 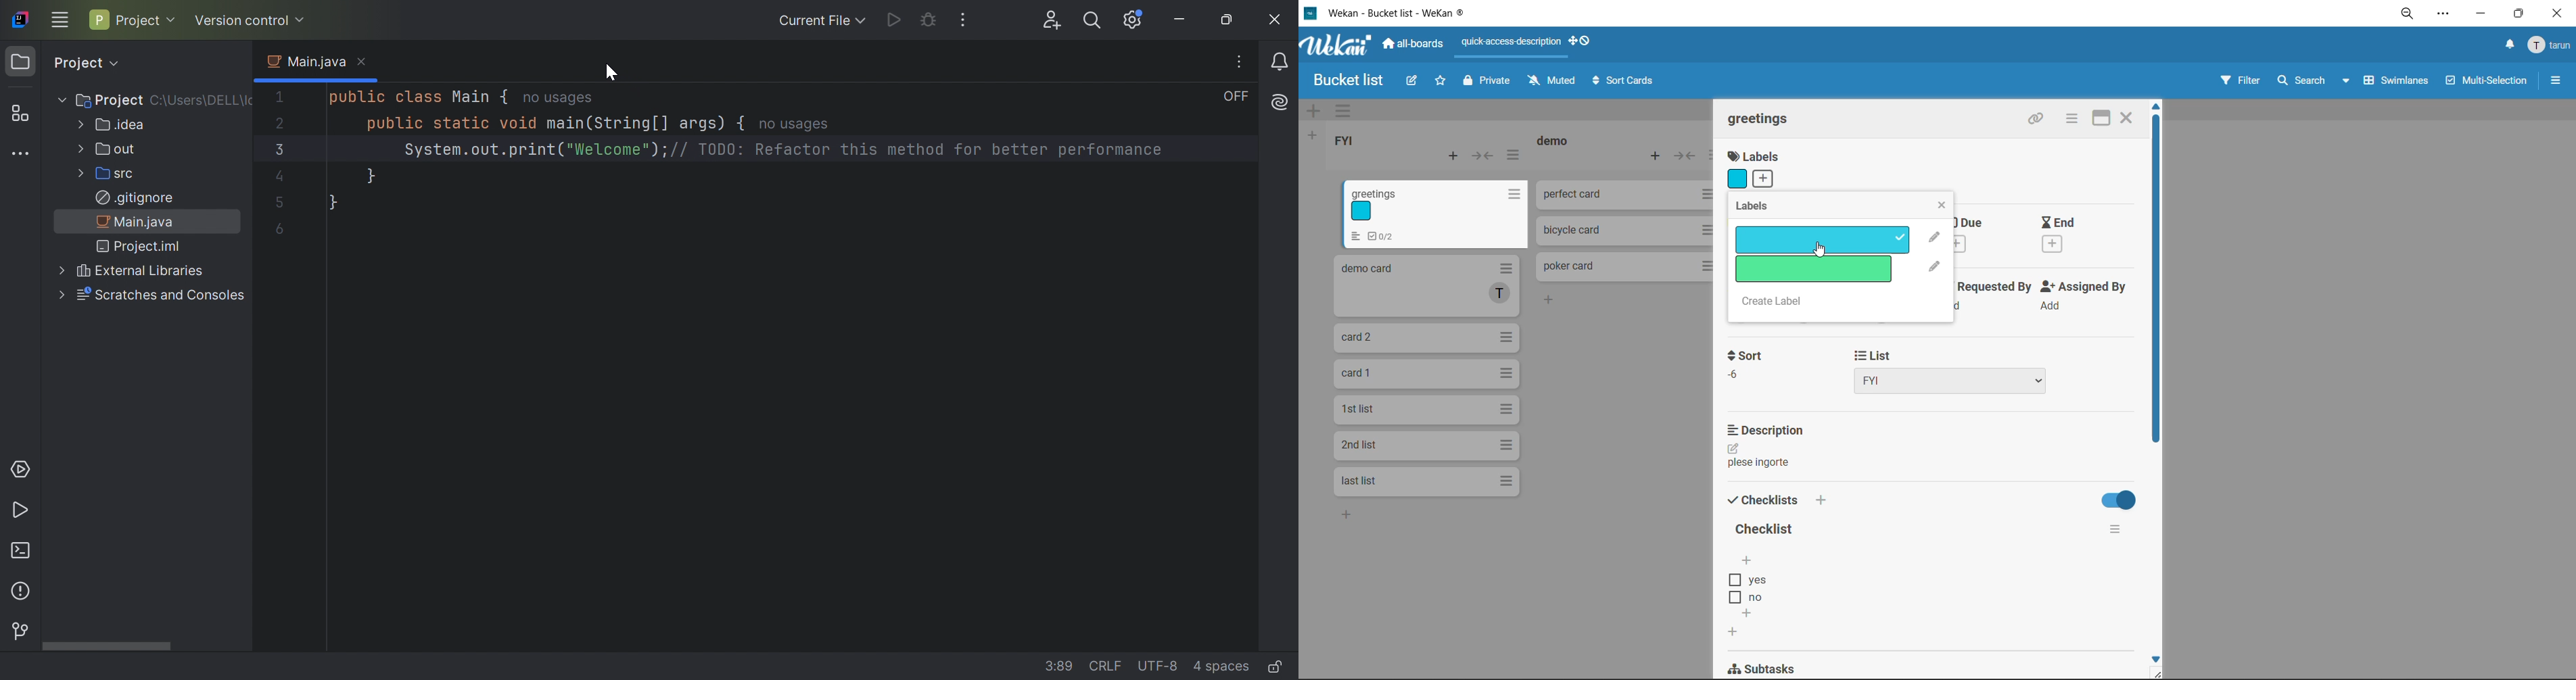 I want to click on }, so click(x=333, y=202).